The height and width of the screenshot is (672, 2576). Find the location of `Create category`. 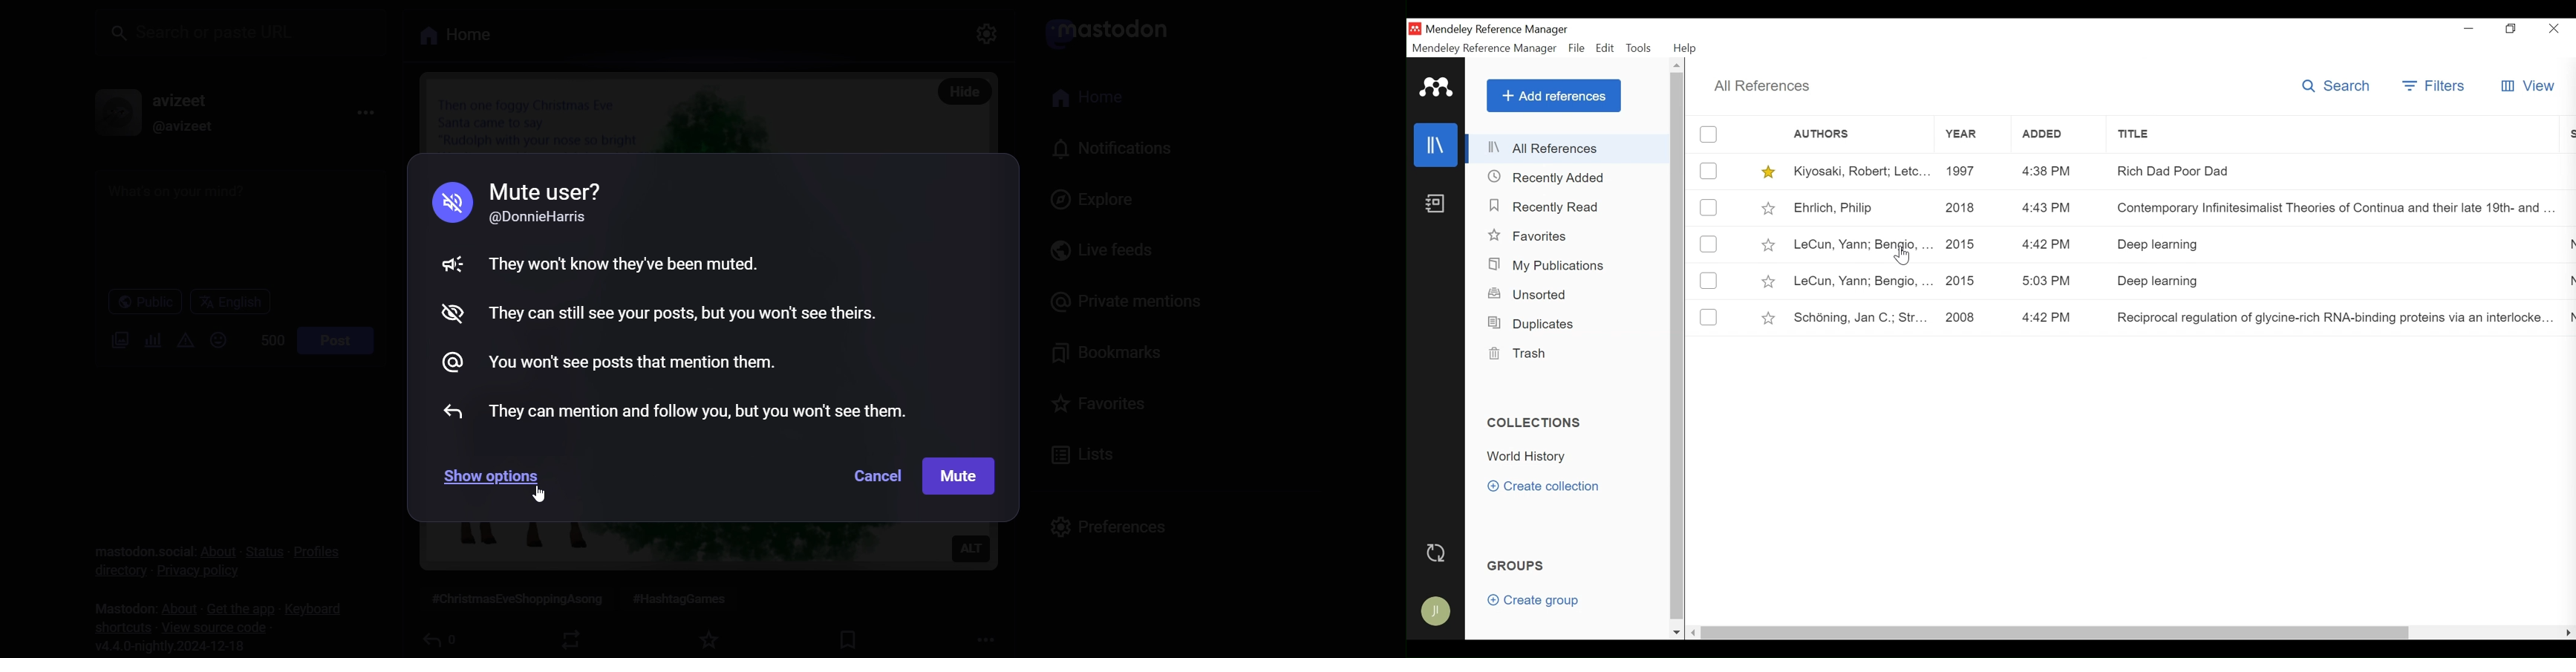

Create category is located at coordinates (1545, 486).